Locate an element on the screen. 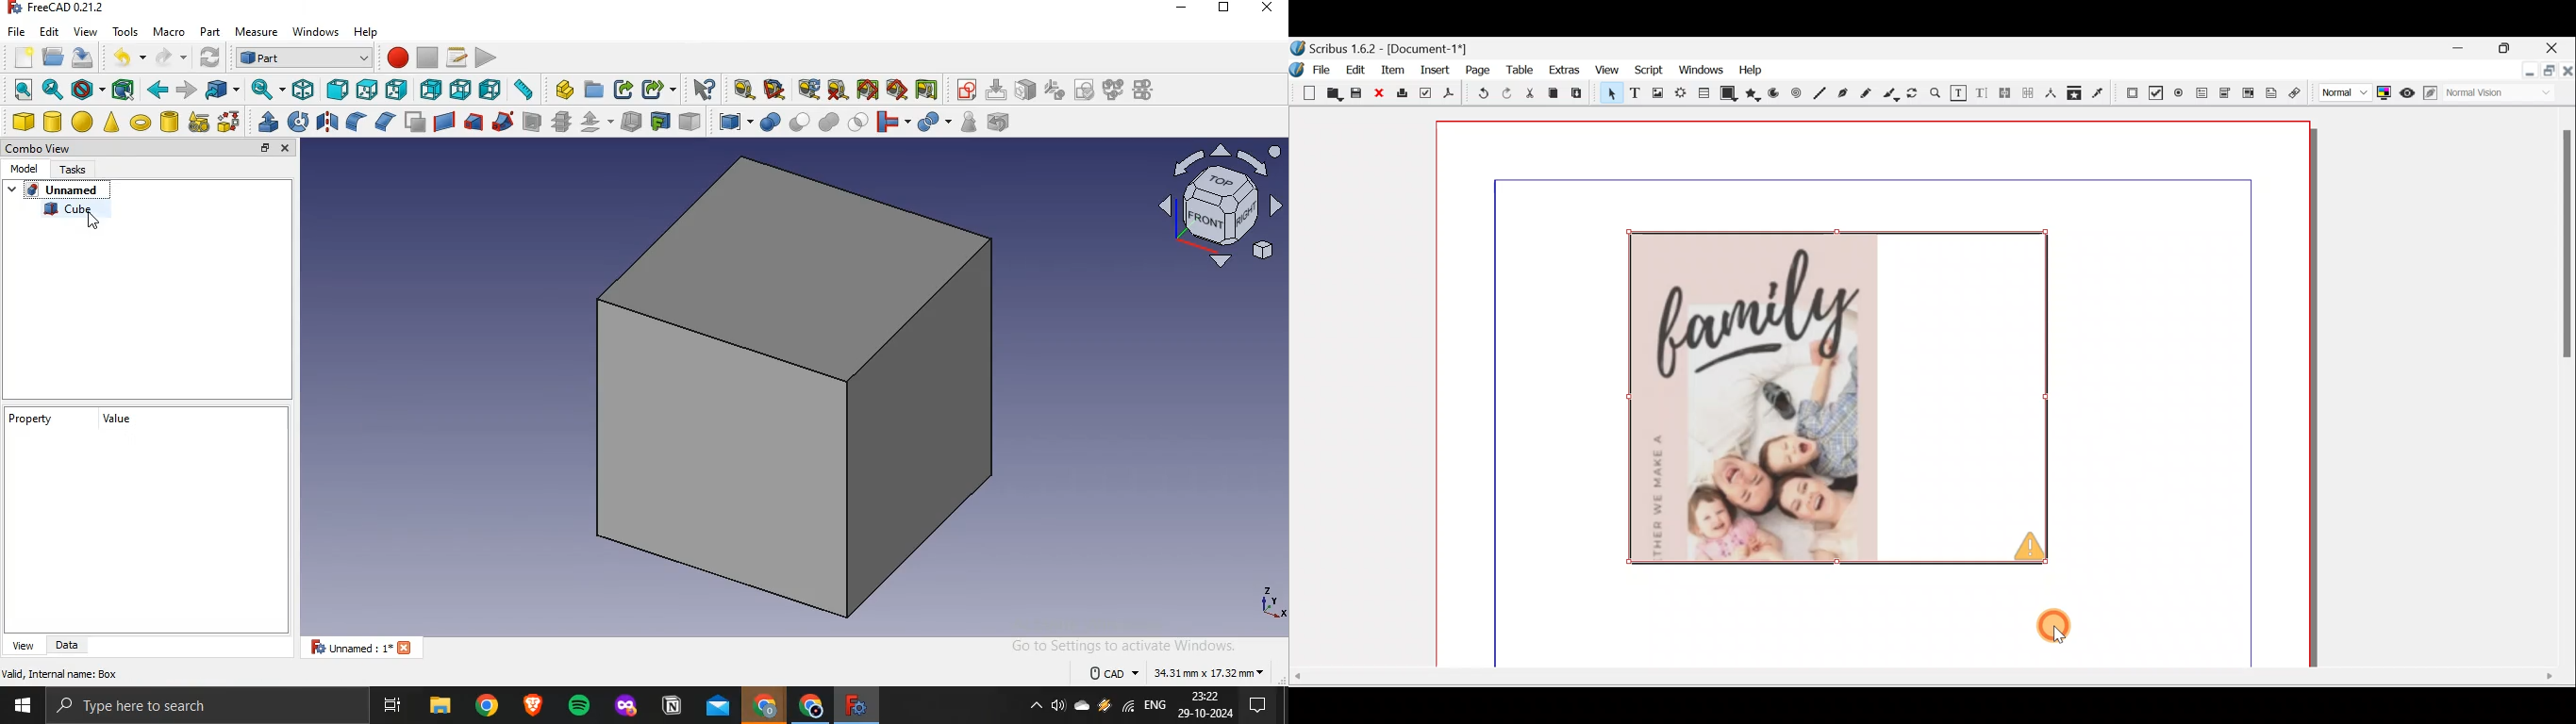 The height and width of the screenshot is (728, 2576). restore down is located at coordinates (1223, 9).